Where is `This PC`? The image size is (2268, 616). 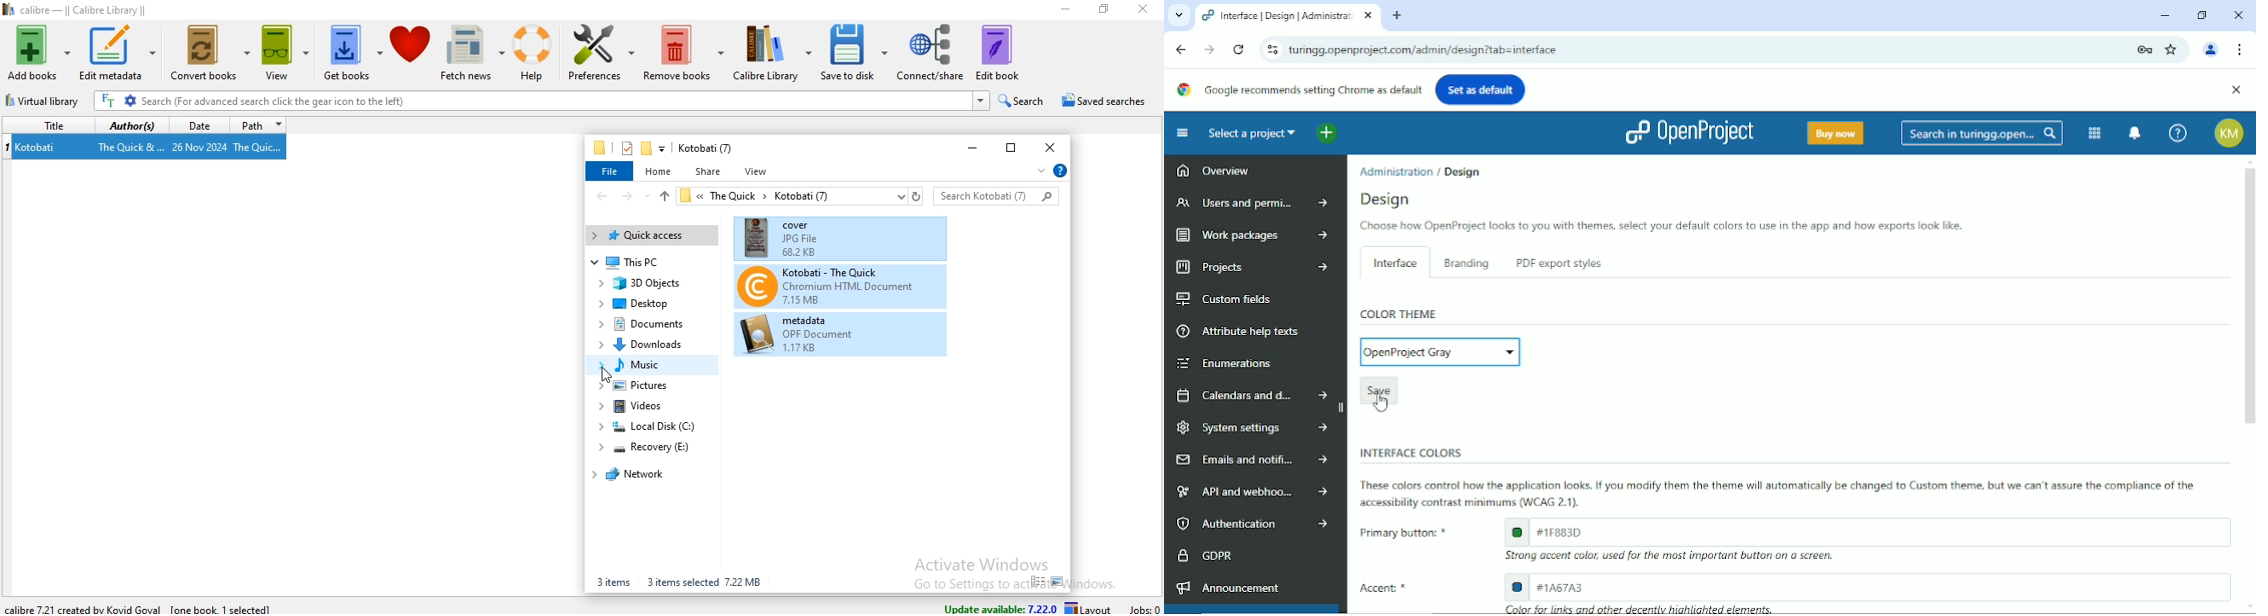 This PC is located at coordinates (655, 263).